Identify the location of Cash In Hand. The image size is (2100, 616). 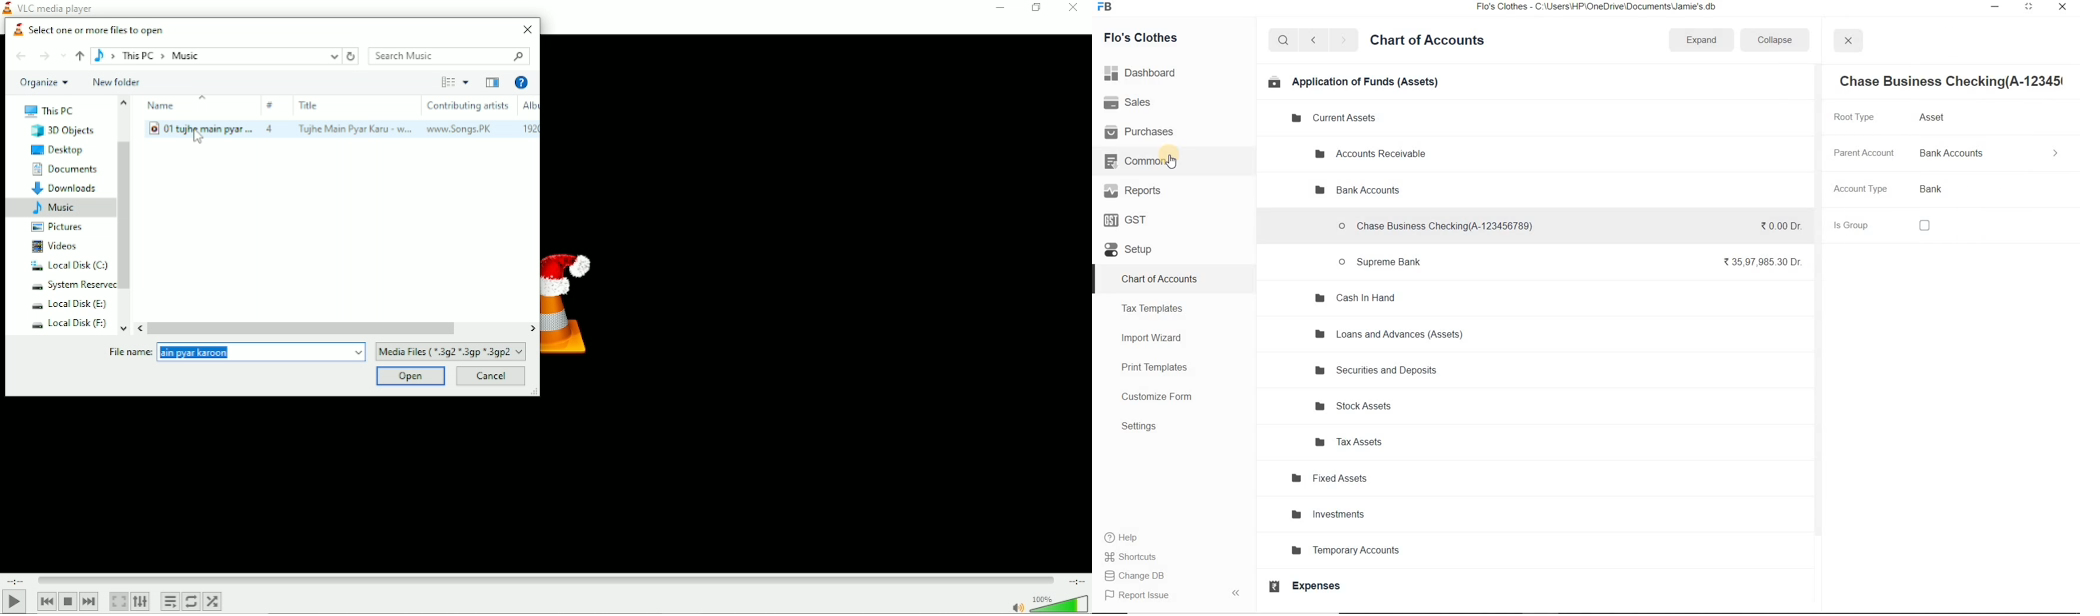
(1358, 298).